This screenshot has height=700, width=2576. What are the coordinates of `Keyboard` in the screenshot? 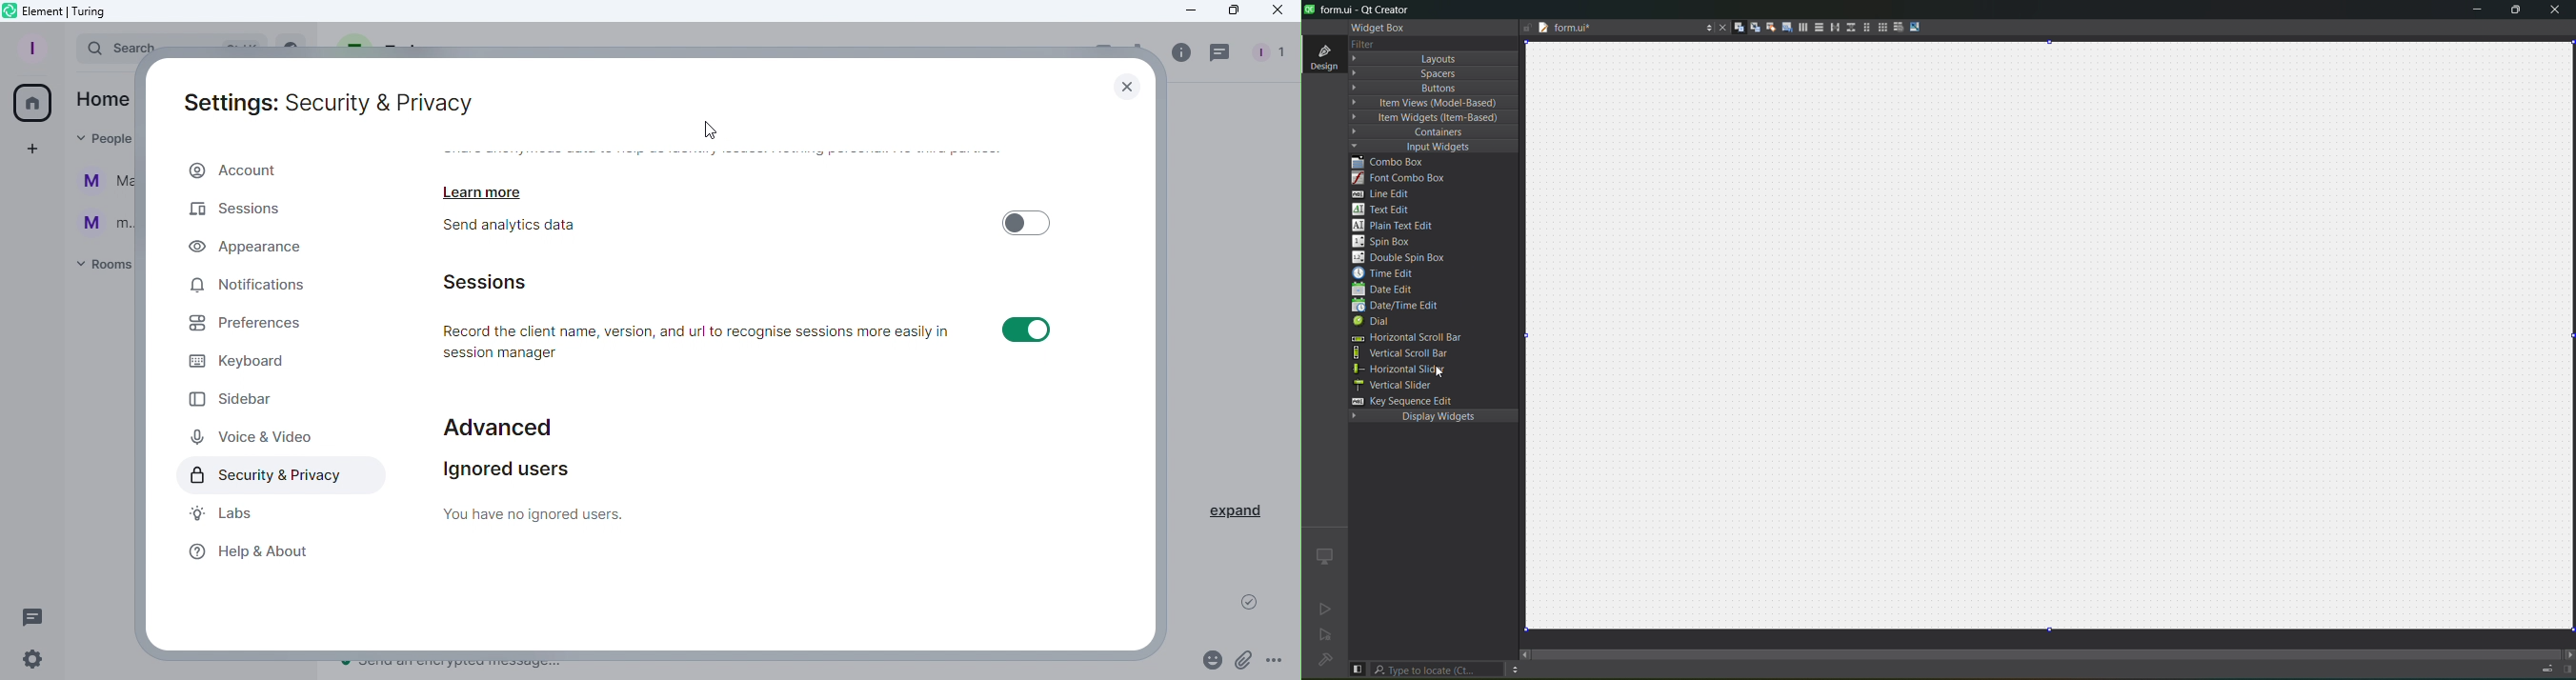 It's located at (246, 364).